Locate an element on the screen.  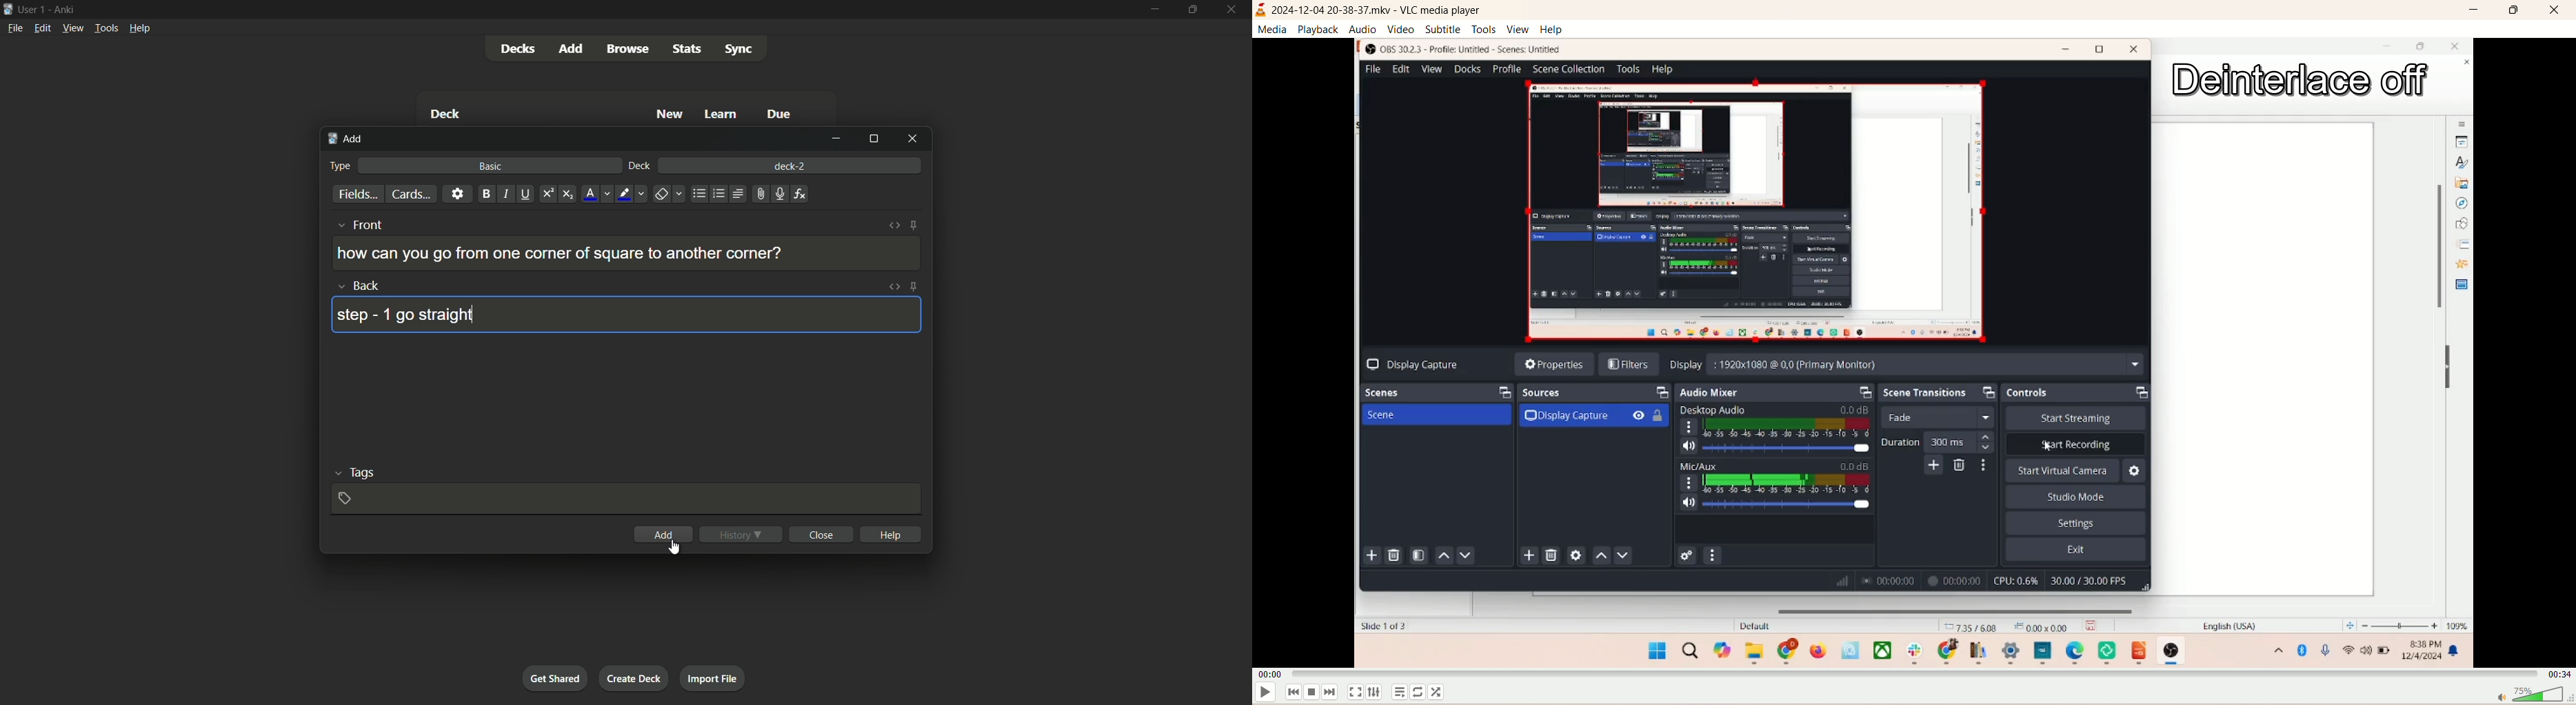
cursor is located at coordinates (675, 549).